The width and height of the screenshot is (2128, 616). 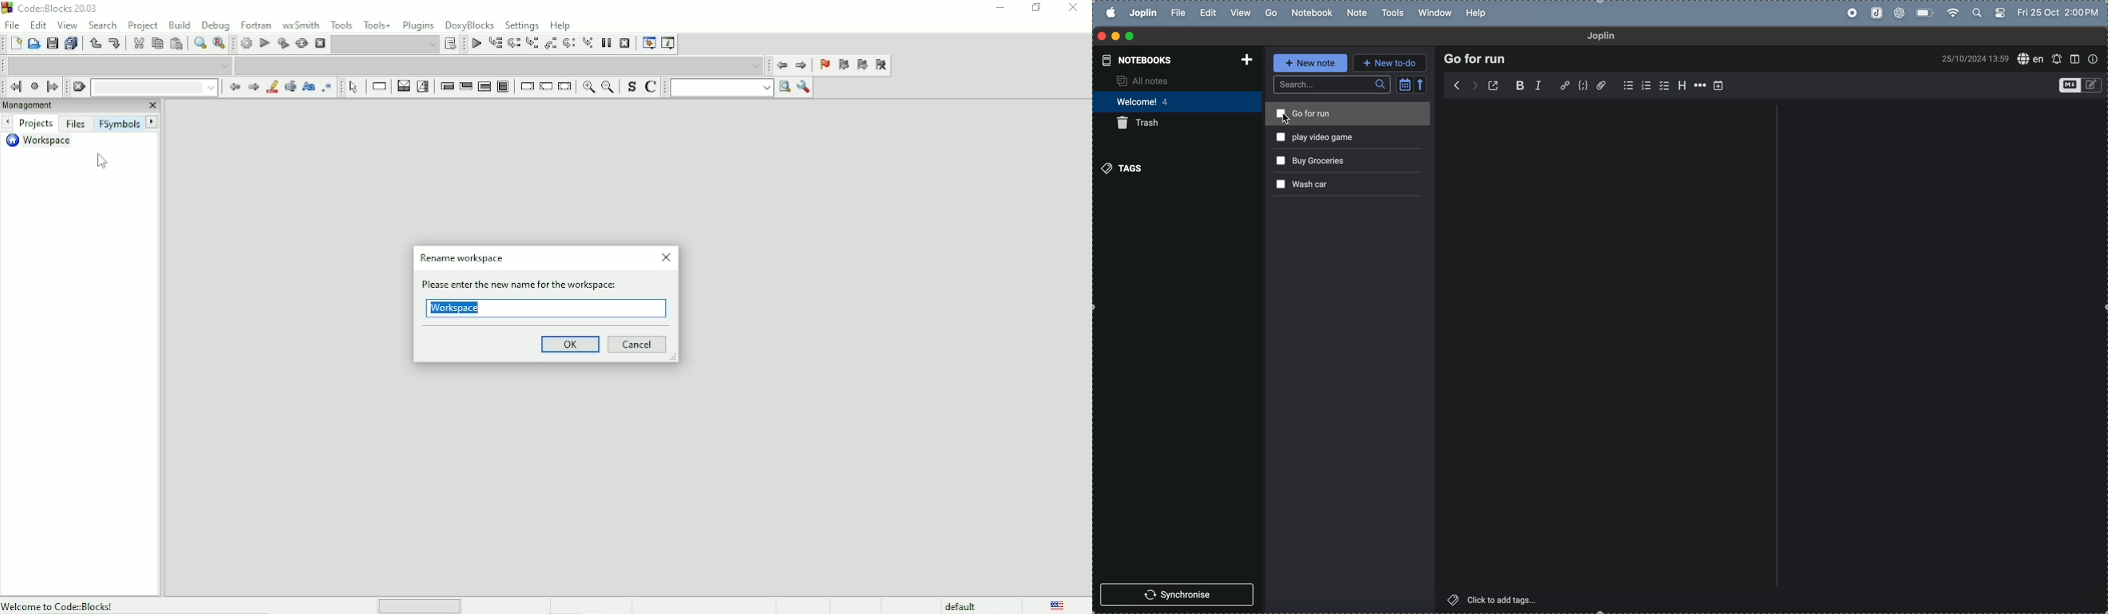 What do you see at coordinates (34, 86) in the screenshot?
I see `Last jump` at bounding box center [34, 86].